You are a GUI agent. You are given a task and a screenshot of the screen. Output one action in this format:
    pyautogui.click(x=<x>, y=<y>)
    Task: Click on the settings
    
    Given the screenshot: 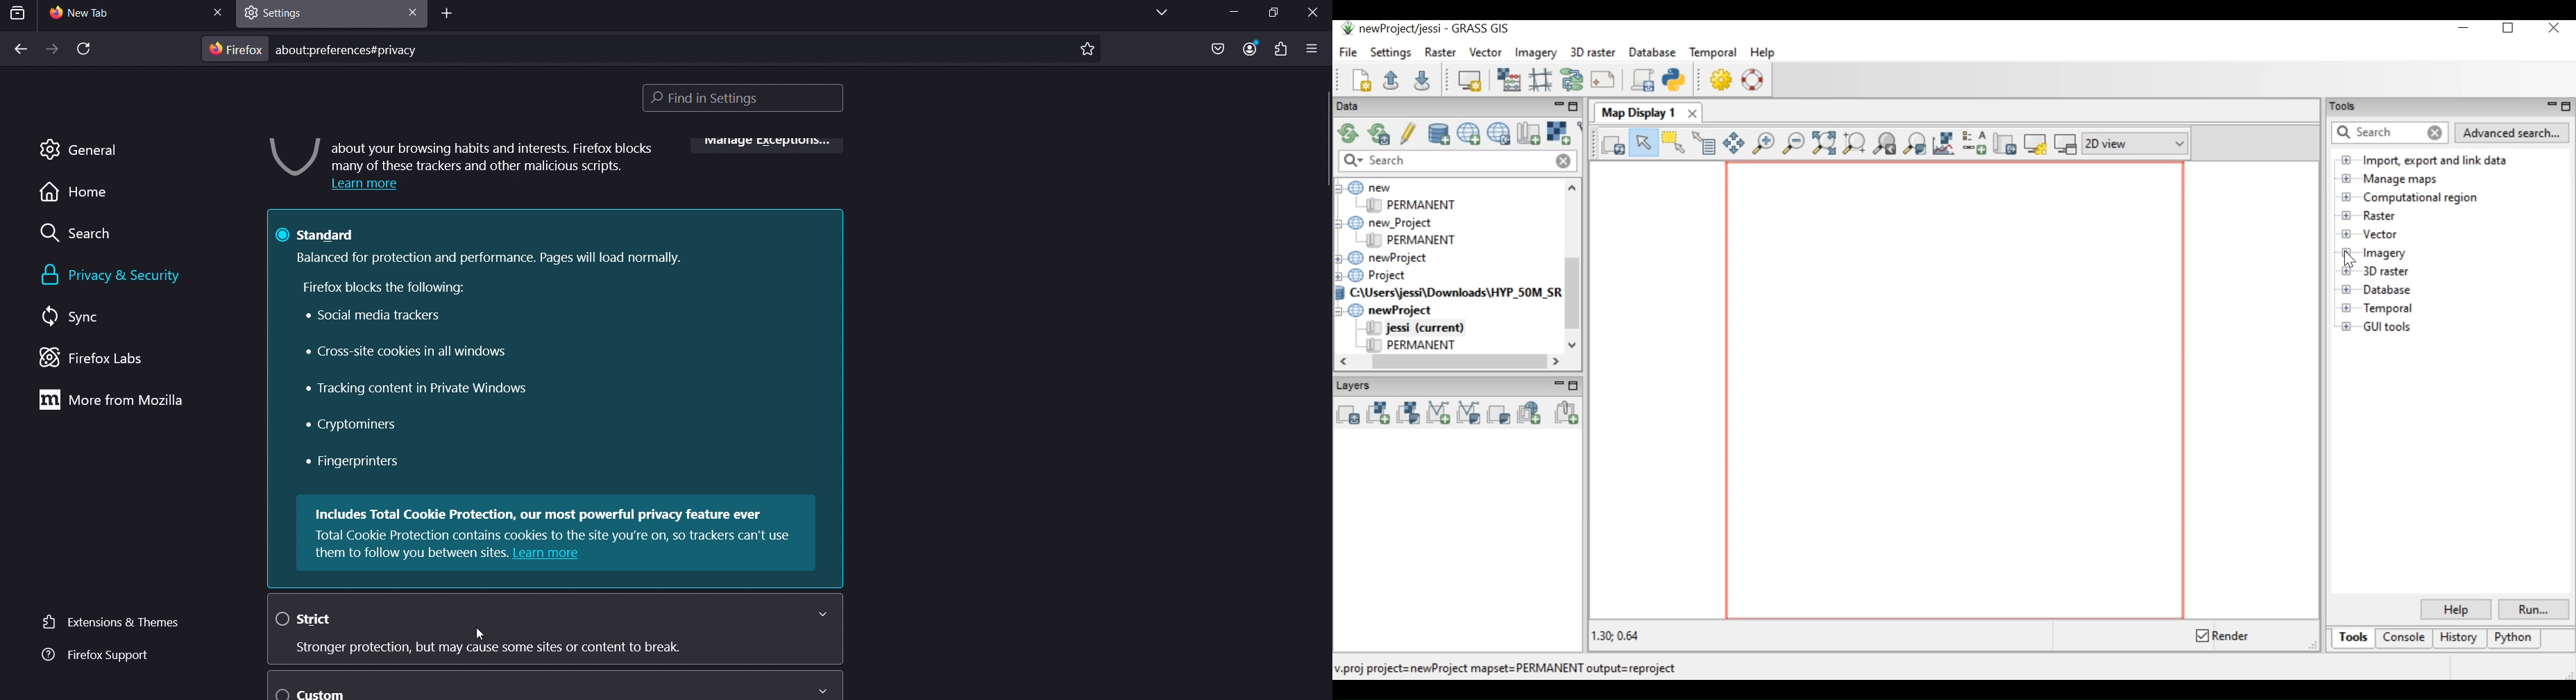 What is the action you would take?
    pyautogui.click(x=284, y=12)
    